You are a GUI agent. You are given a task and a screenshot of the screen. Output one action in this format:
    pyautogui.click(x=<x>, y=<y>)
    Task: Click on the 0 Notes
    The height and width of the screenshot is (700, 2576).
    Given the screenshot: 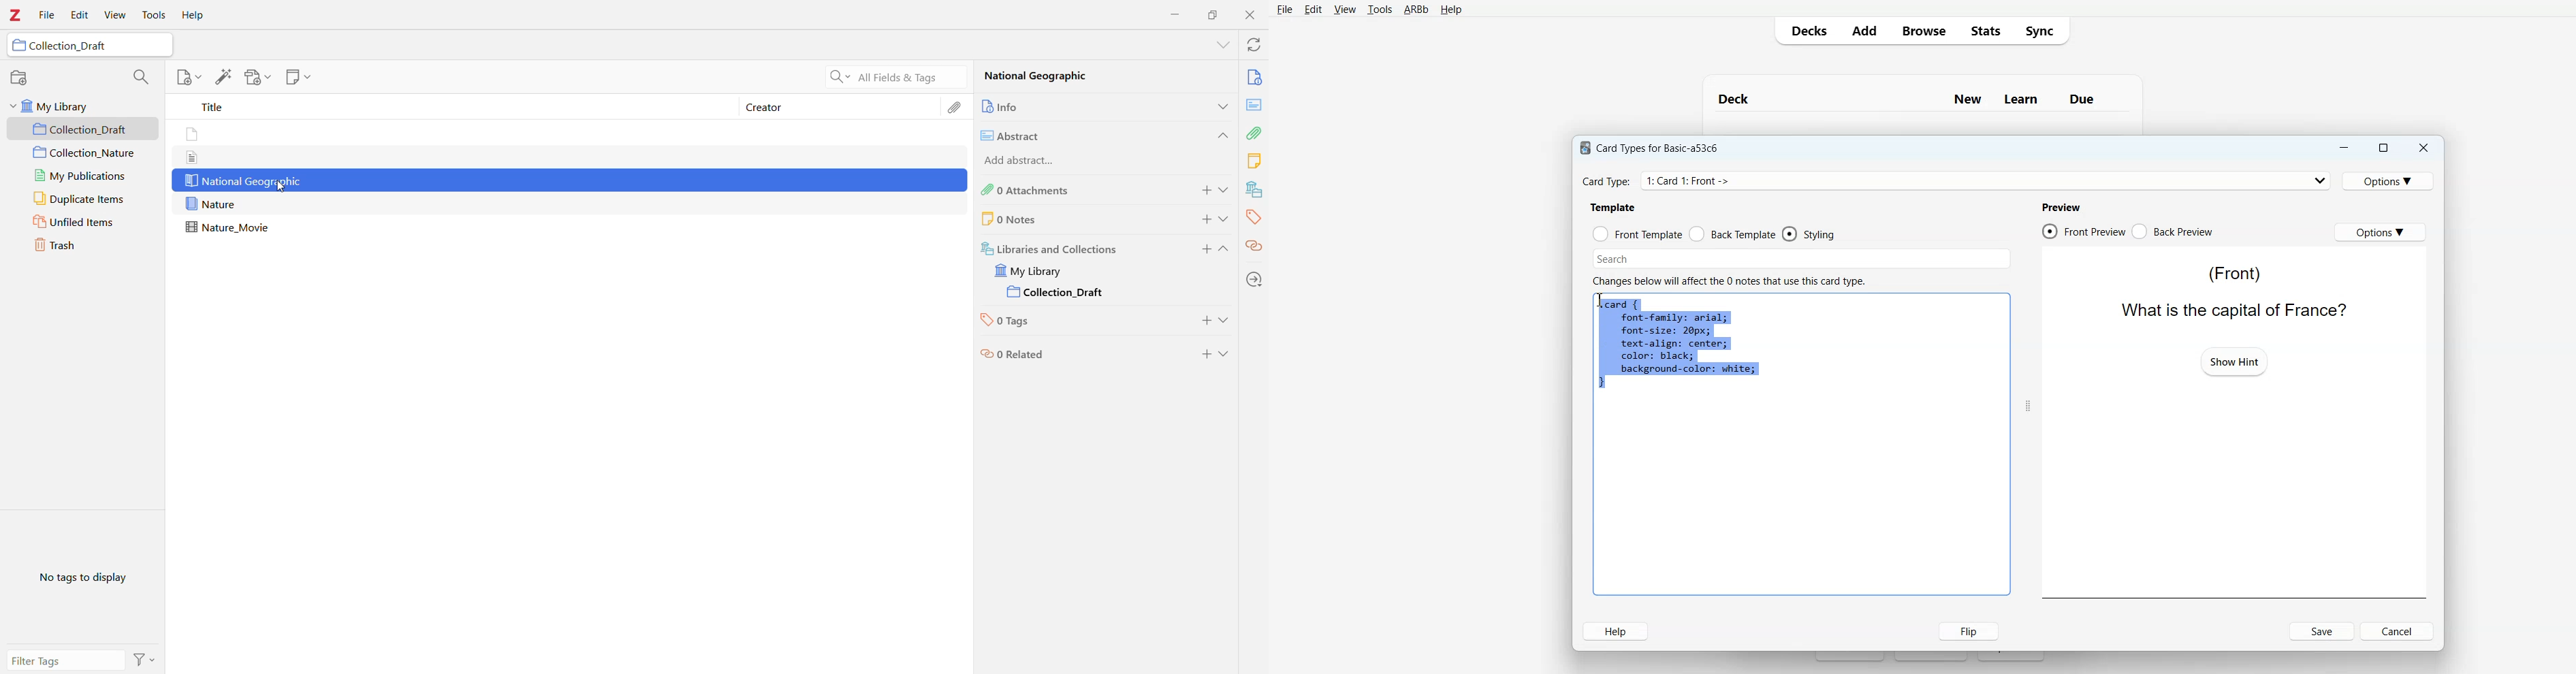 What is the action you would take?
    pyautogui.click(x=1055, y=219)
    